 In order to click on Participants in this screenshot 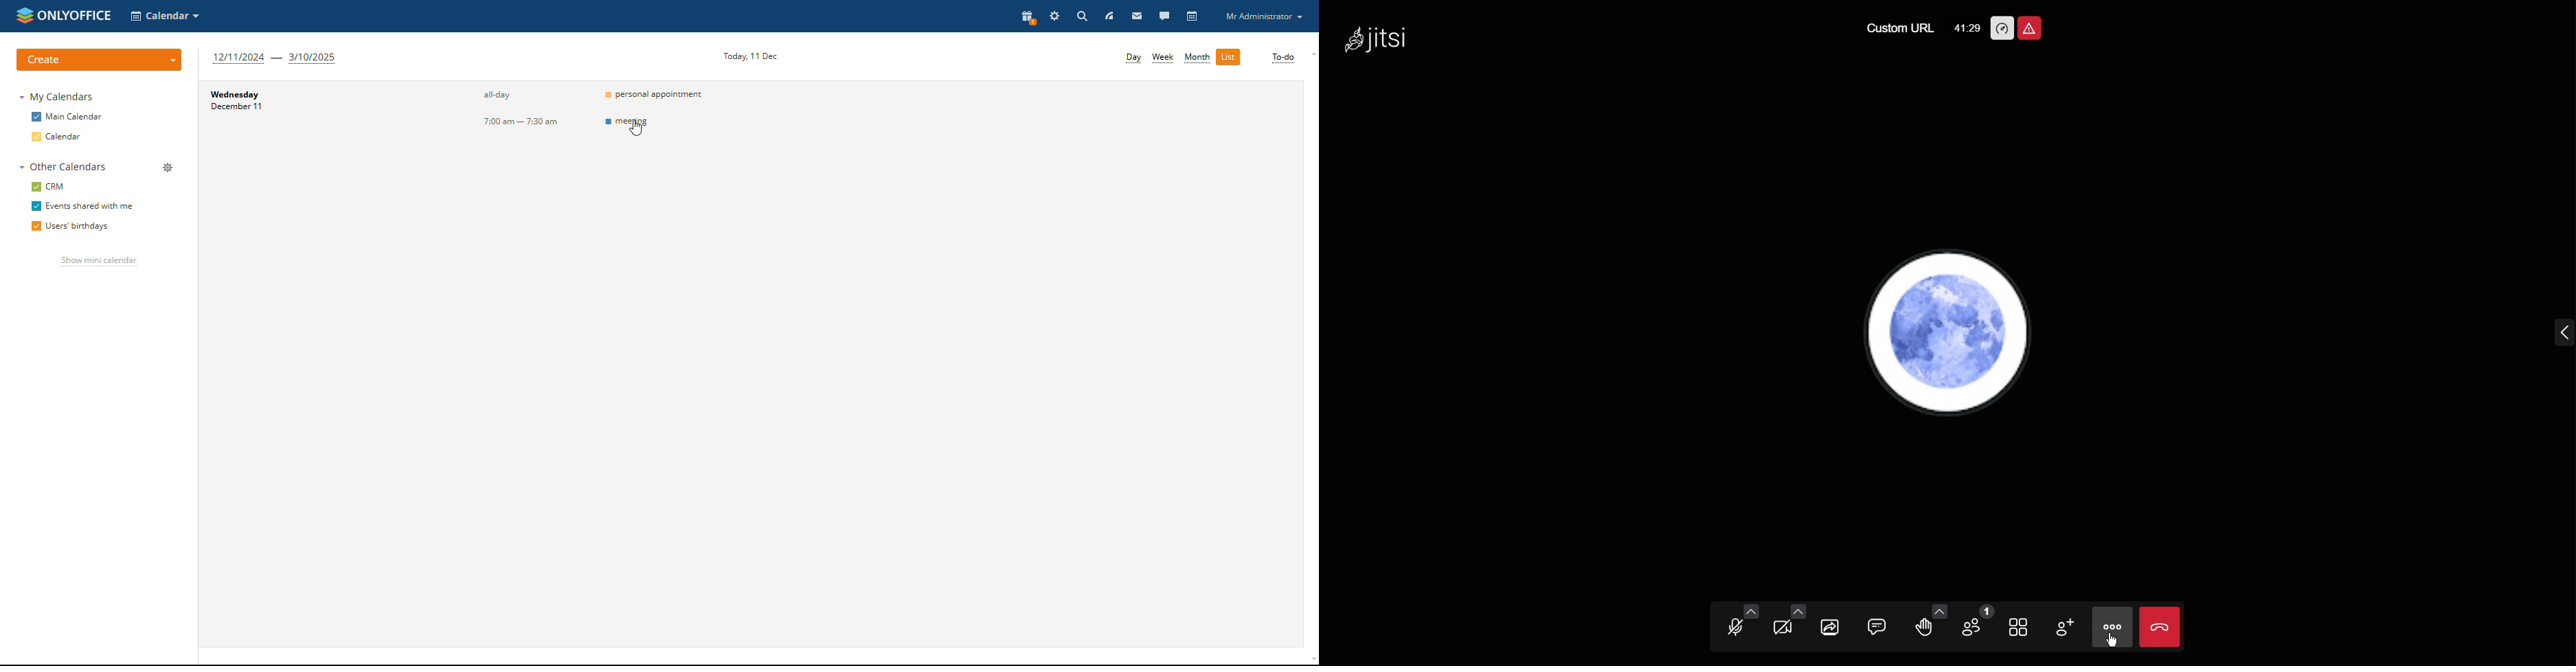, I will do `click(1978, 624)`.